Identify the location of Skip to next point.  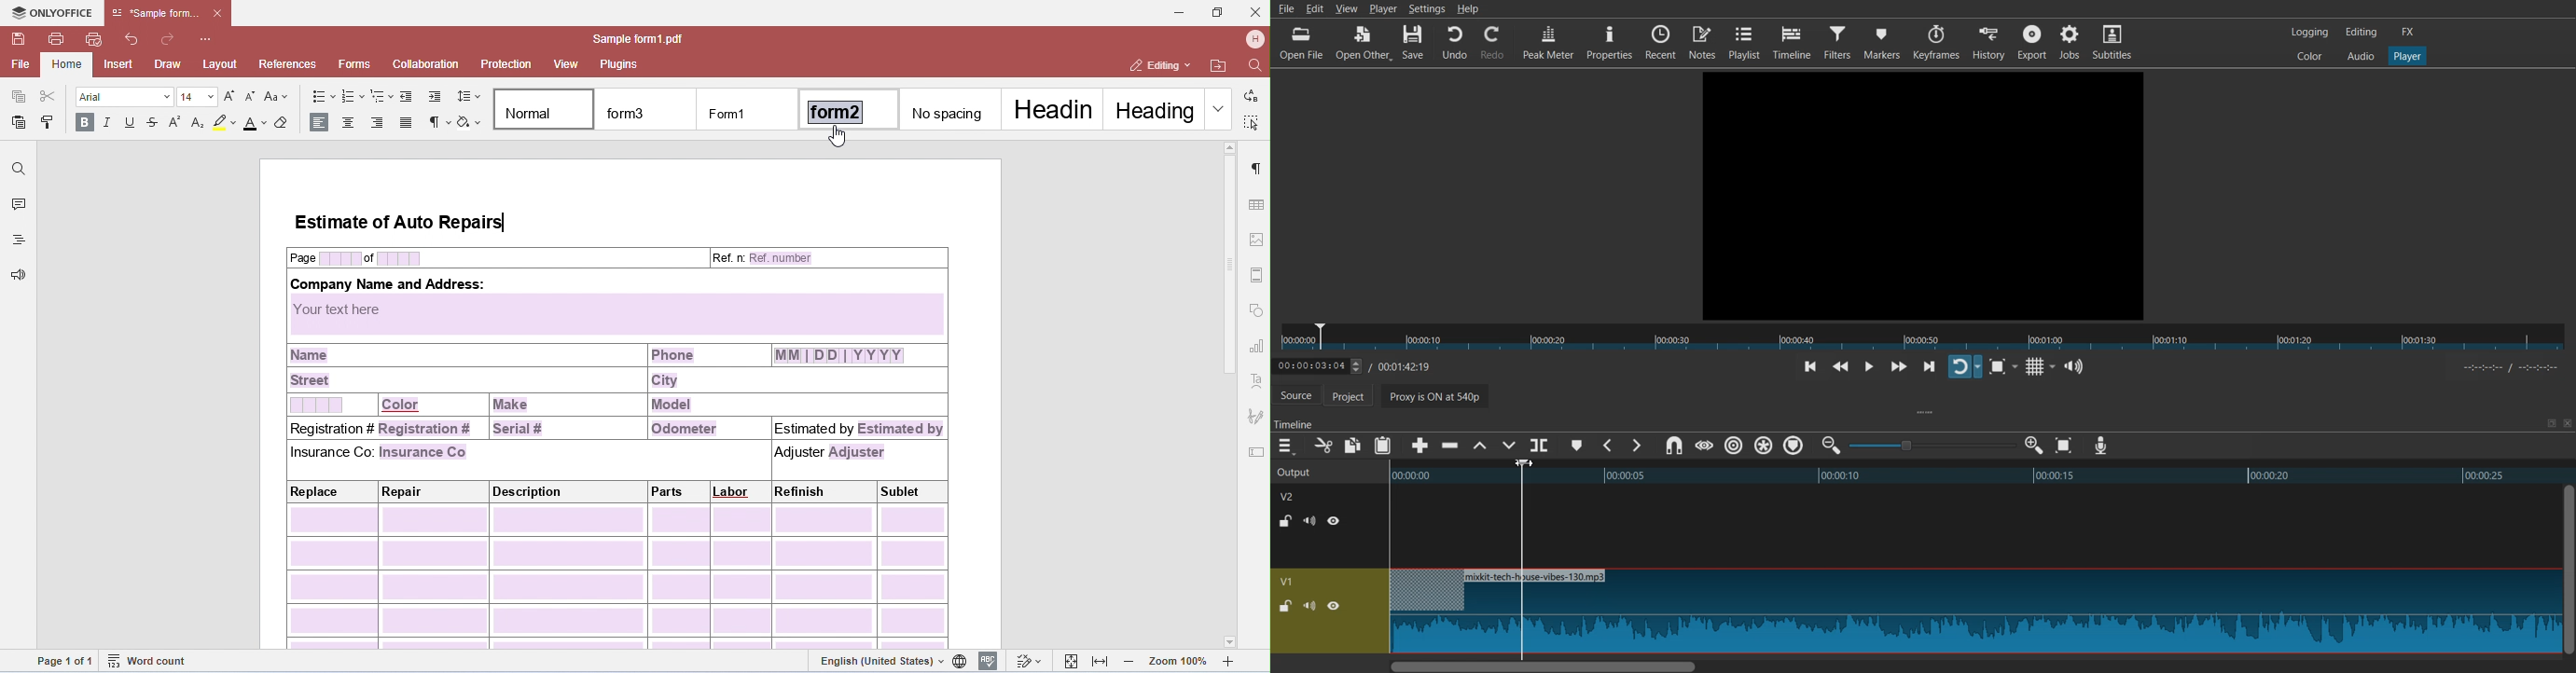
(1931, 368).